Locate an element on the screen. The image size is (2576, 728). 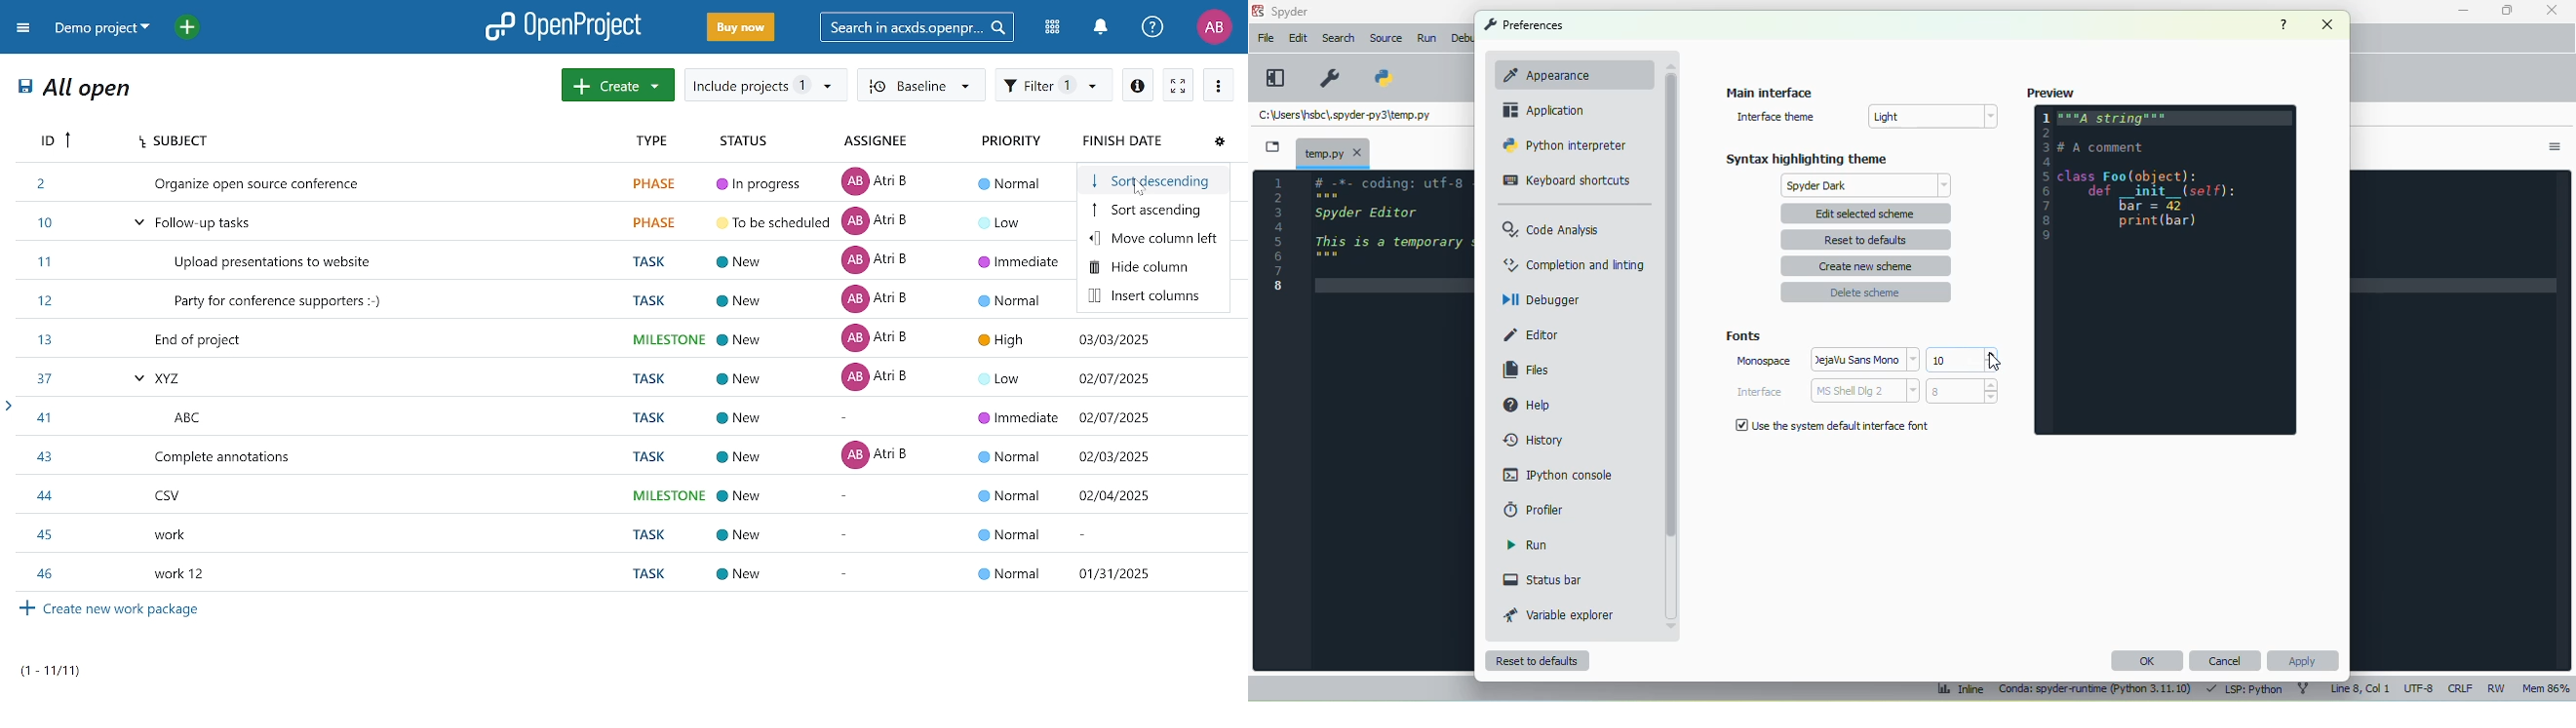
completion and linting is located at coordinates (1575, 263).